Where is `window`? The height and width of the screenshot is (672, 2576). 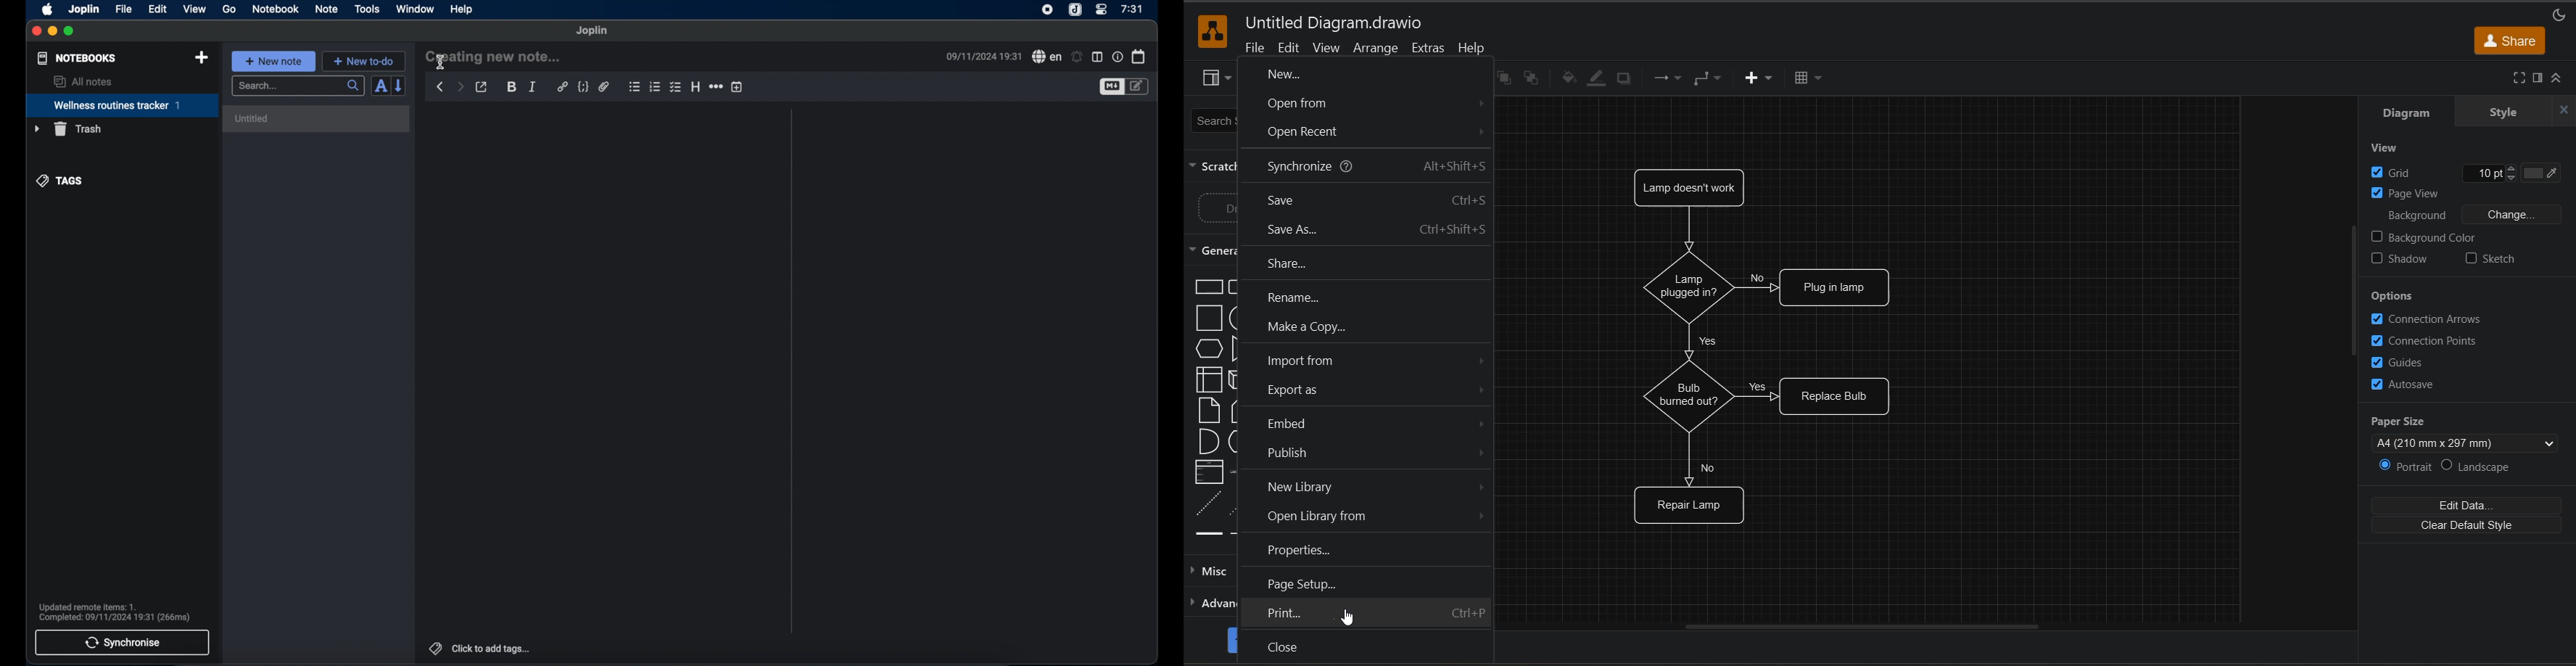 window is located at coordinates (415, 9).